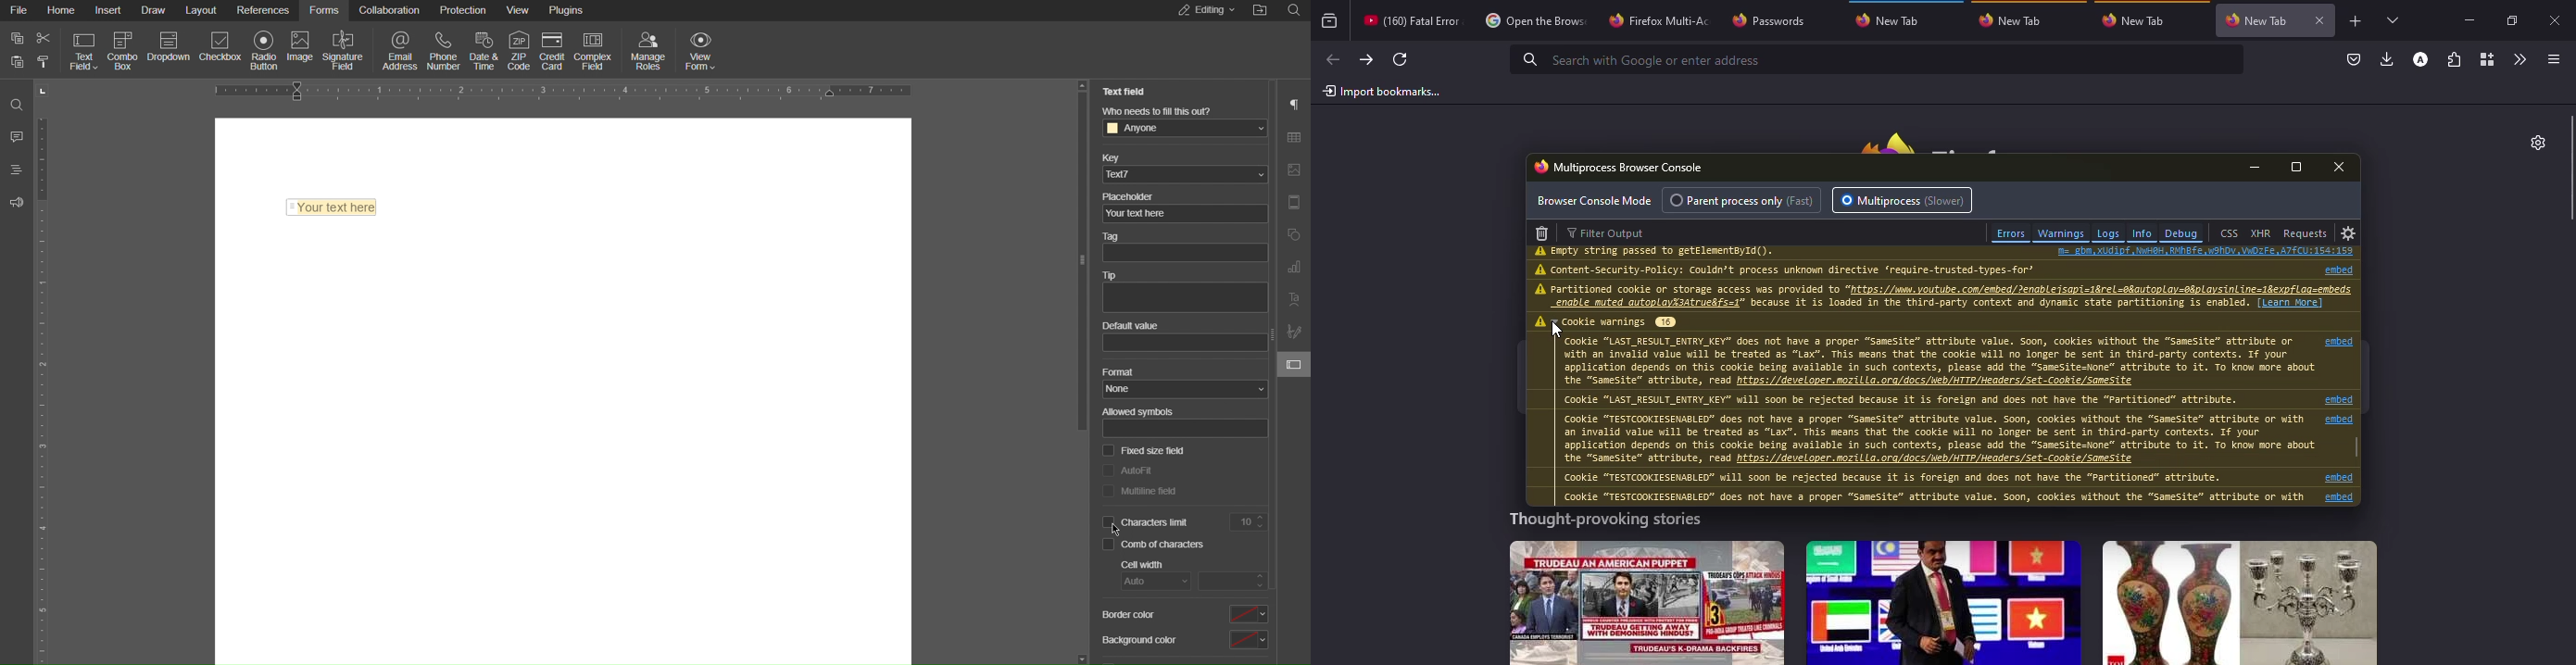 This screenshot has width=2576, height=672. Describe the element at coordinates (2520, 57) in the screenshot. I see `more tools` at that location.